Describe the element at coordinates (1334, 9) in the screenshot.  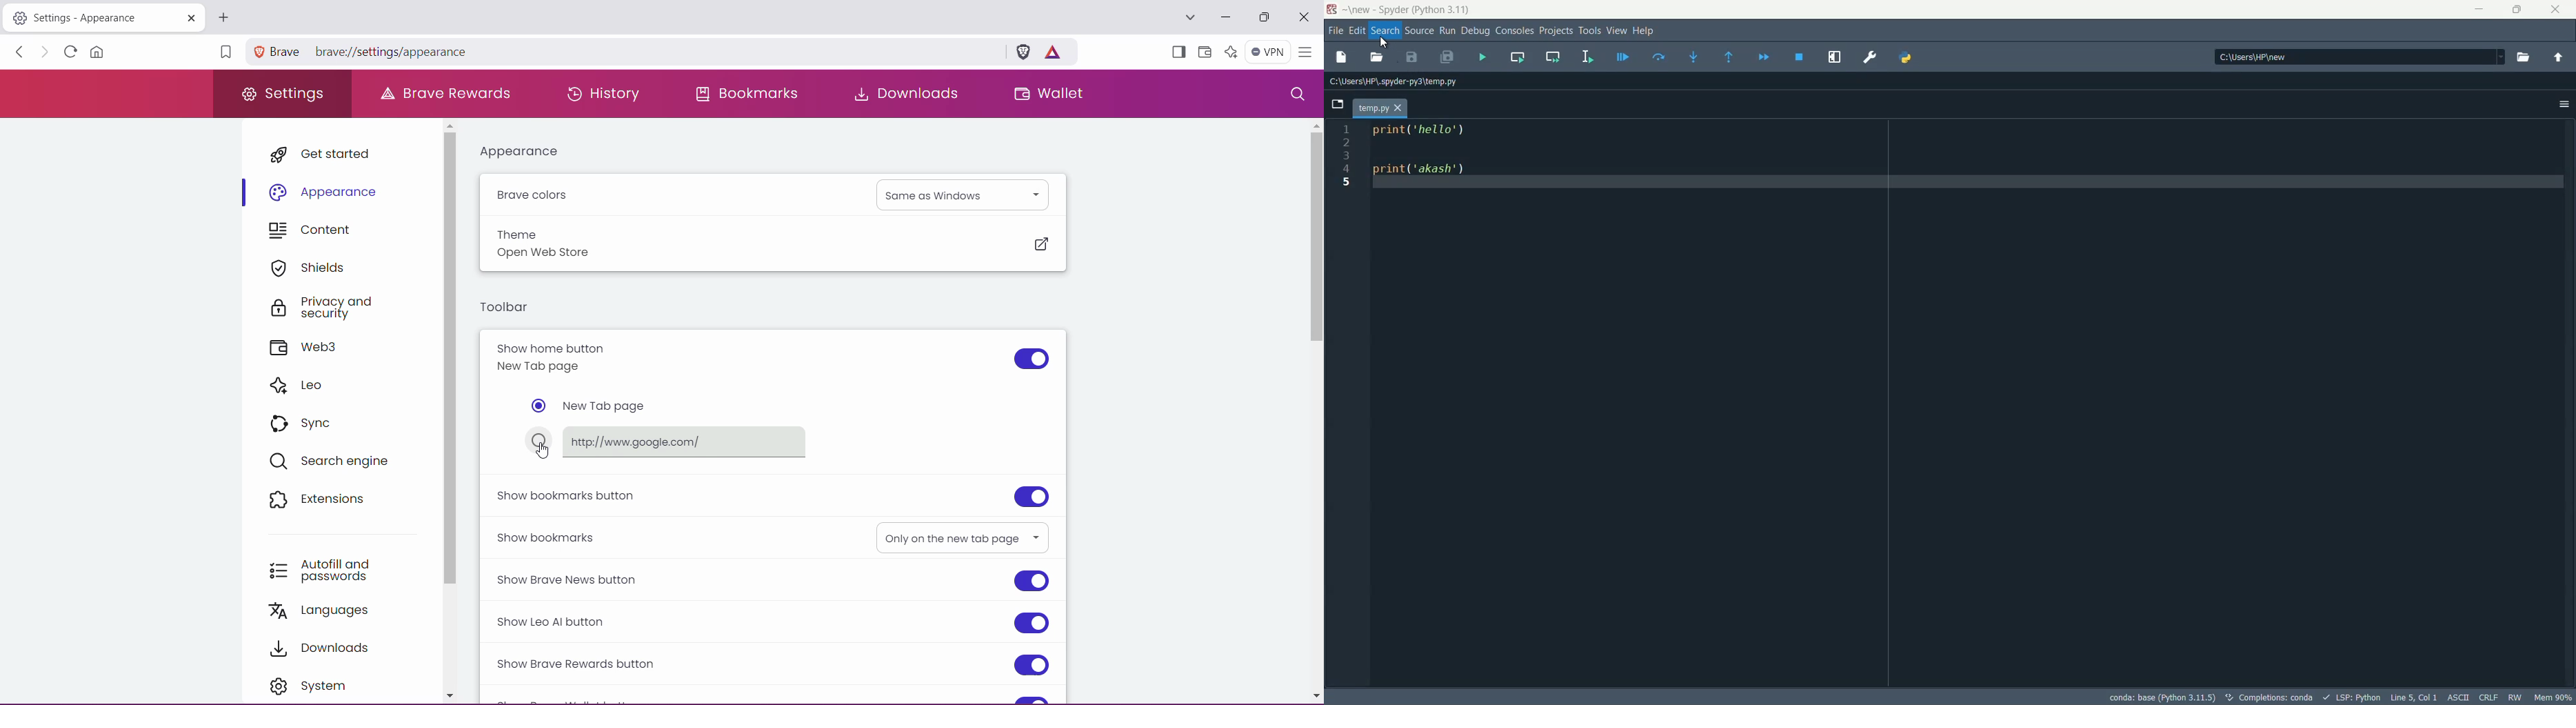
I see `Spyder Desktop icon` at that location.